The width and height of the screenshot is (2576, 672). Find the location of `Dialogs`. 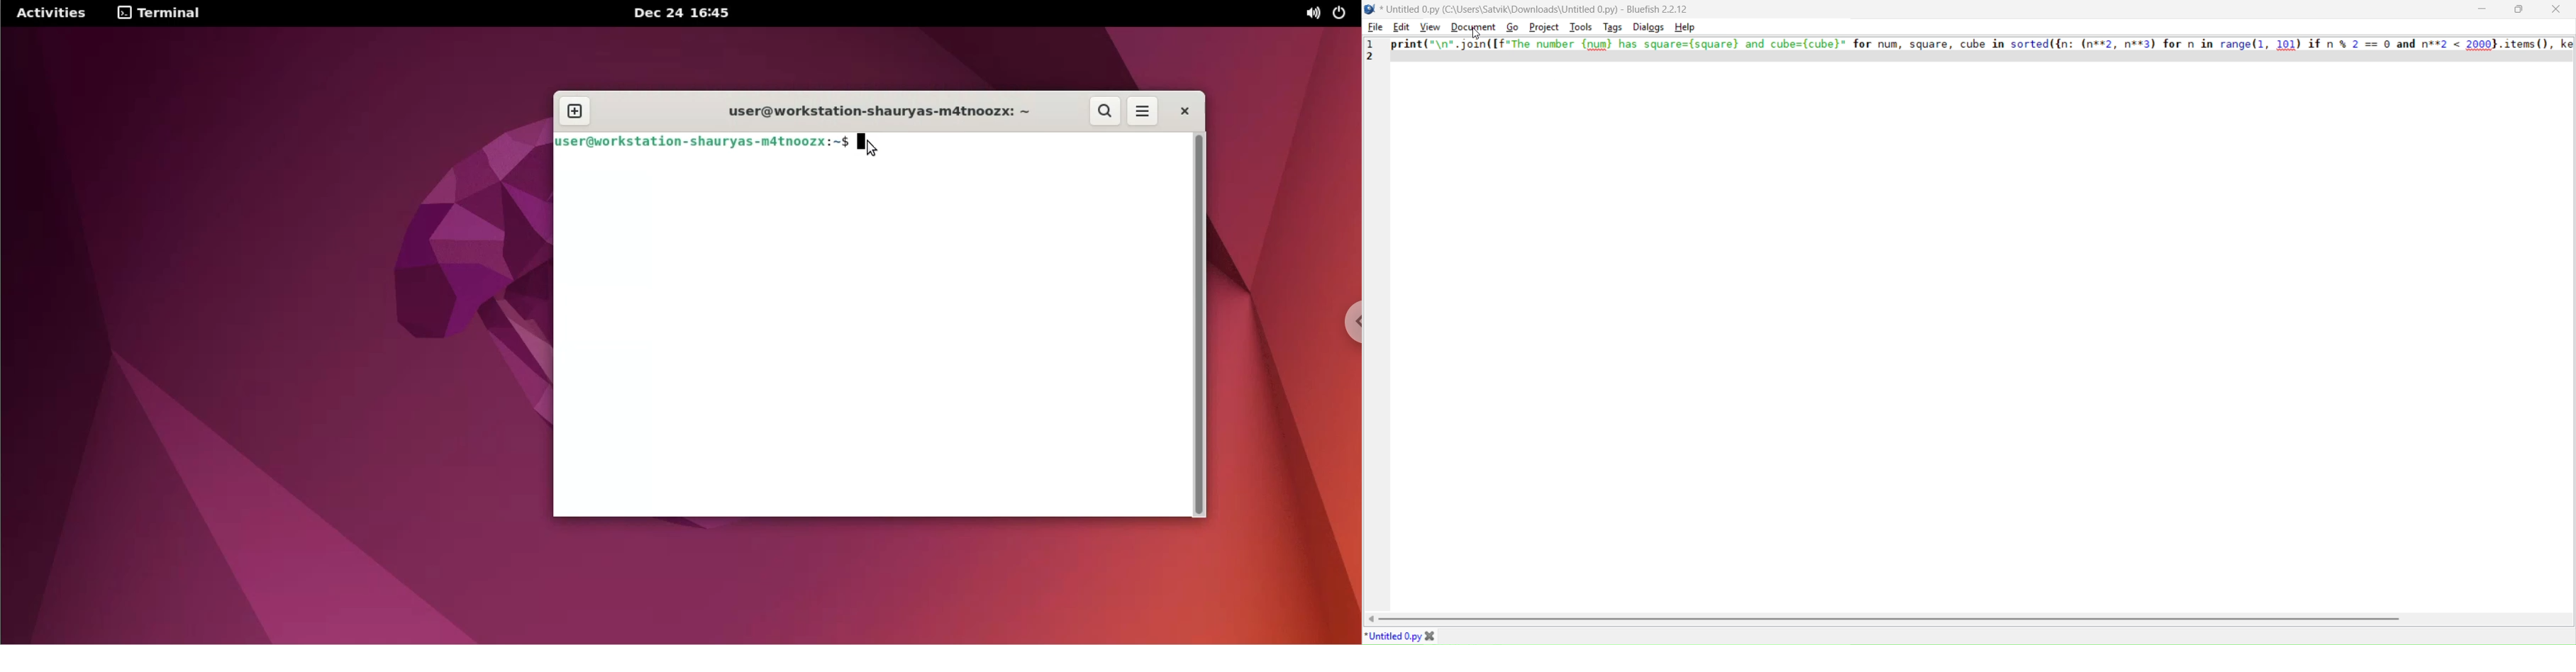

Dialogs is located at coordinates (1648, 27).